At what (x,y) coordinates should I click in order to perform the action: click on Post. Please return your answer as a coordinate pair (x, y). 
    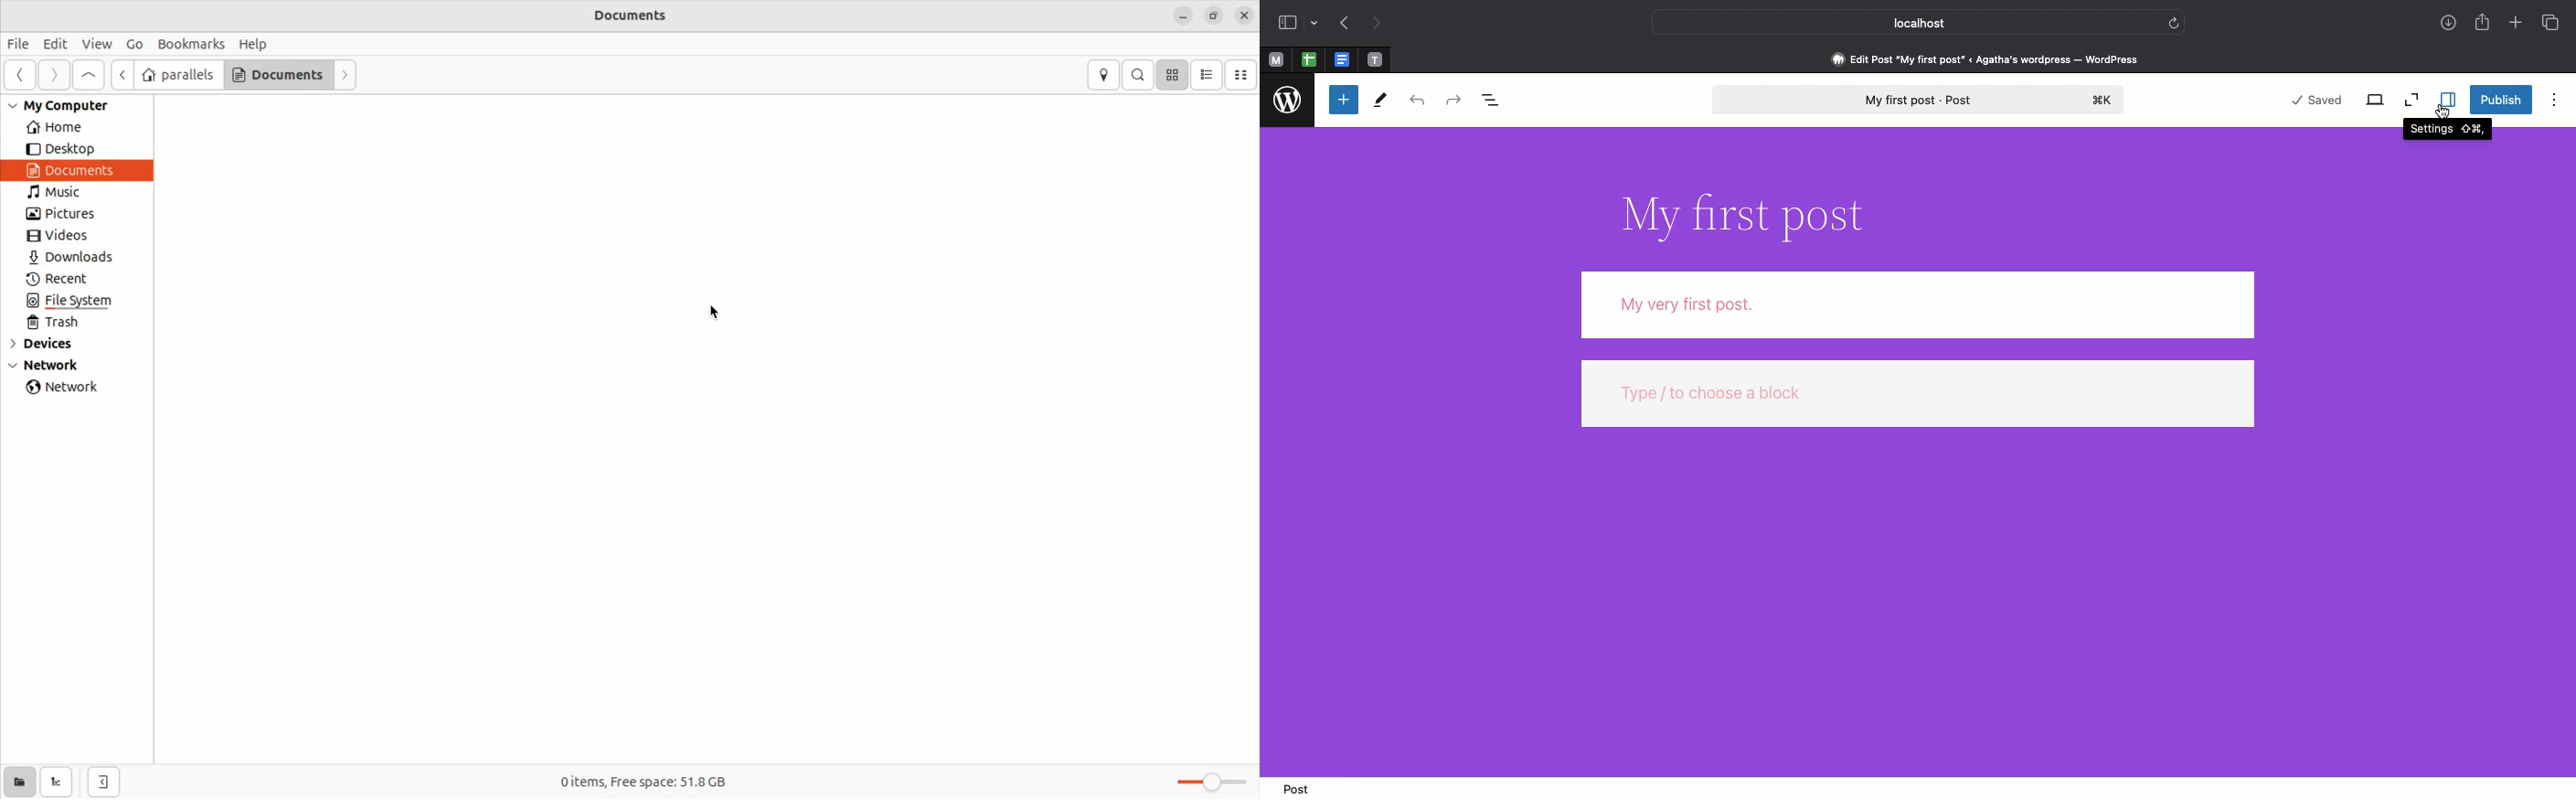
    Looking at the image, I should click on (1303, 788).